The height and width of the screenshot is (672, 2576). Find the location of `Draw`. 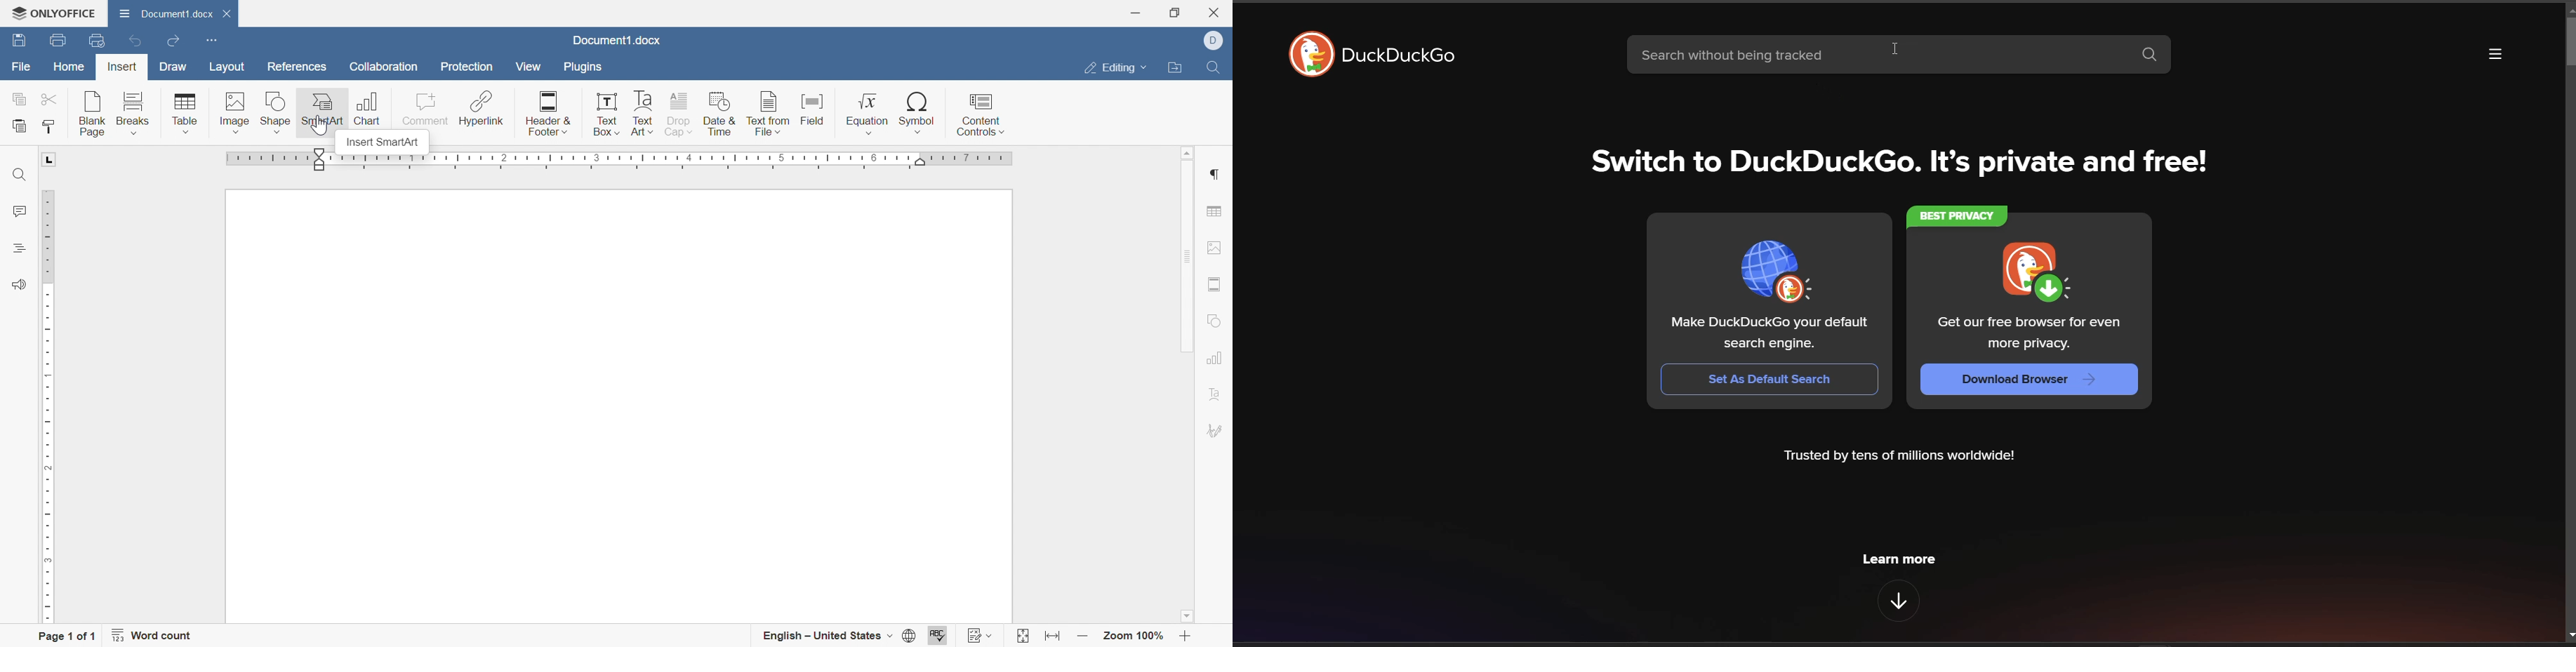

Draw is located at coordinates (171, 67).